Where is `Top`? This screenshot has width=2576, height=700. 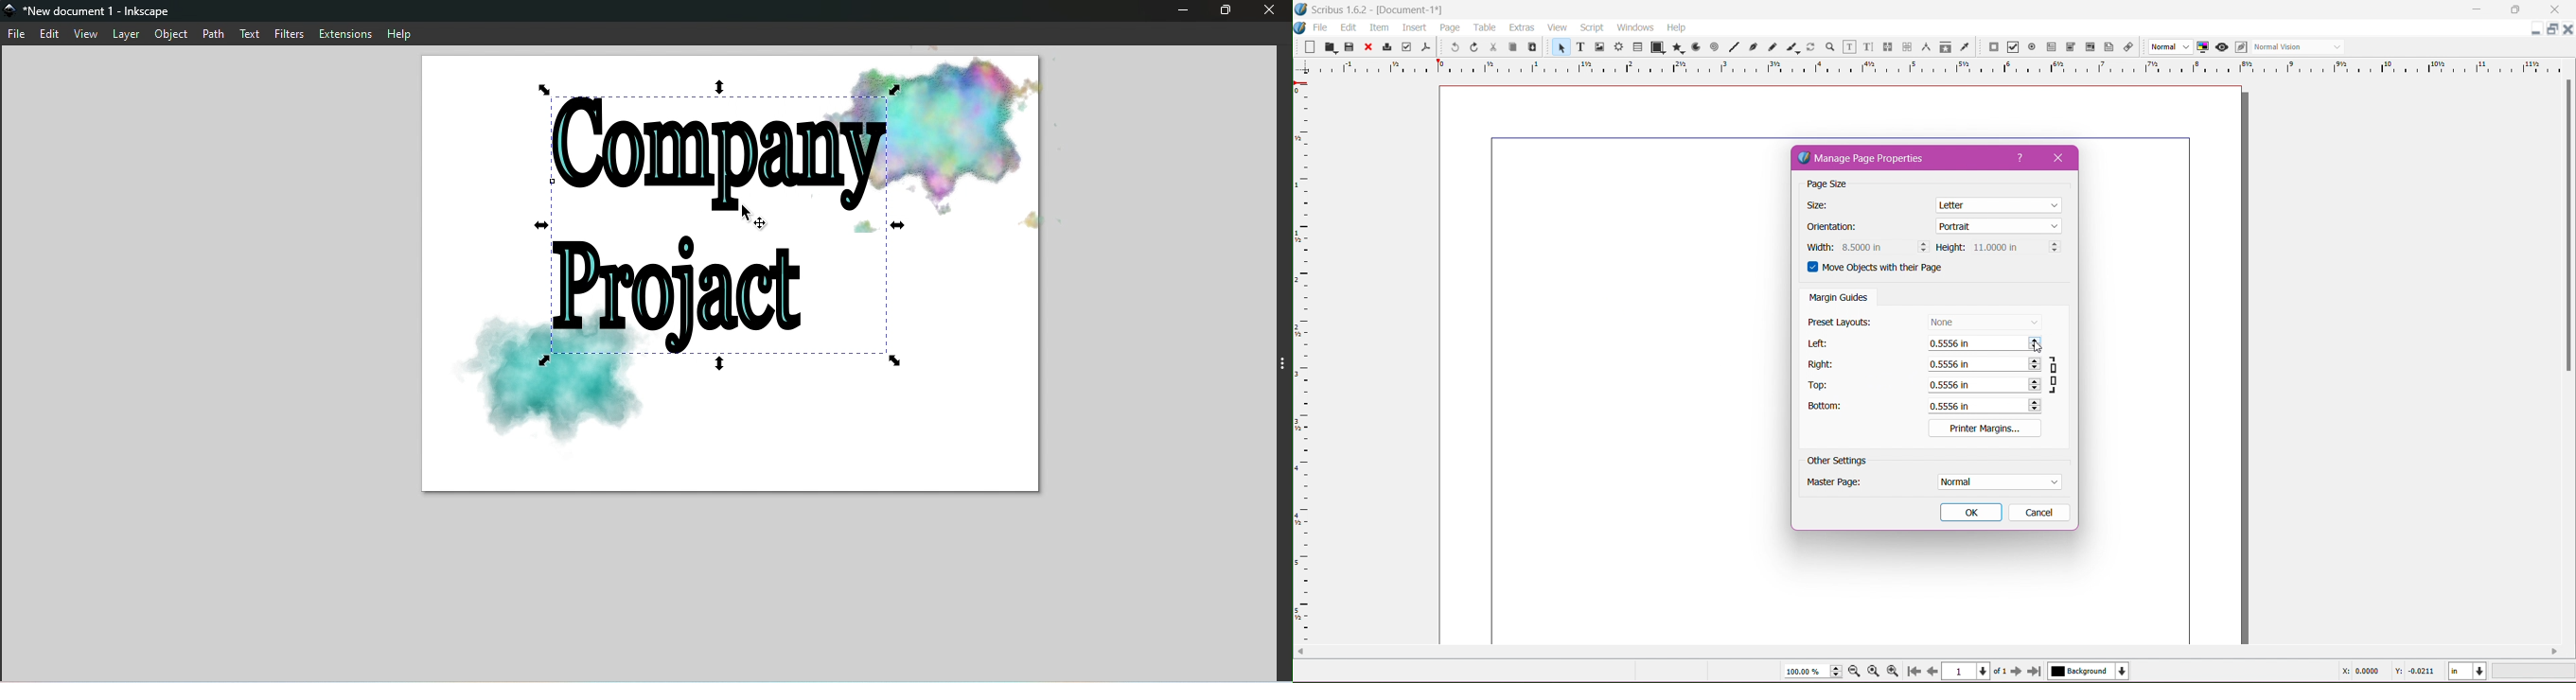
Top is located at coordinates (1822, 386).